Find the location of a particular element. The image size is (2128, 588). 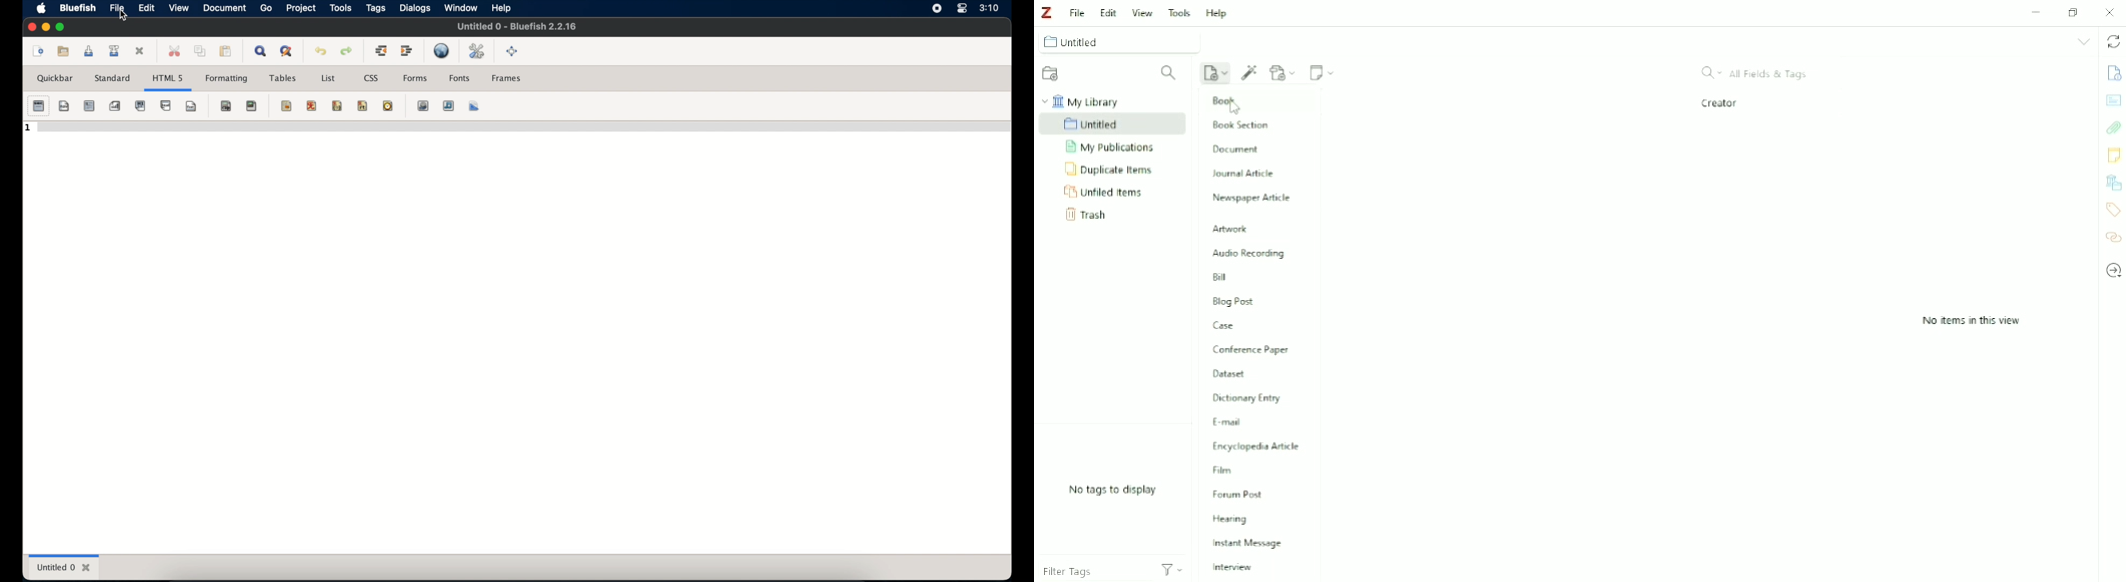

save current file is located at coordinates (89, 51).